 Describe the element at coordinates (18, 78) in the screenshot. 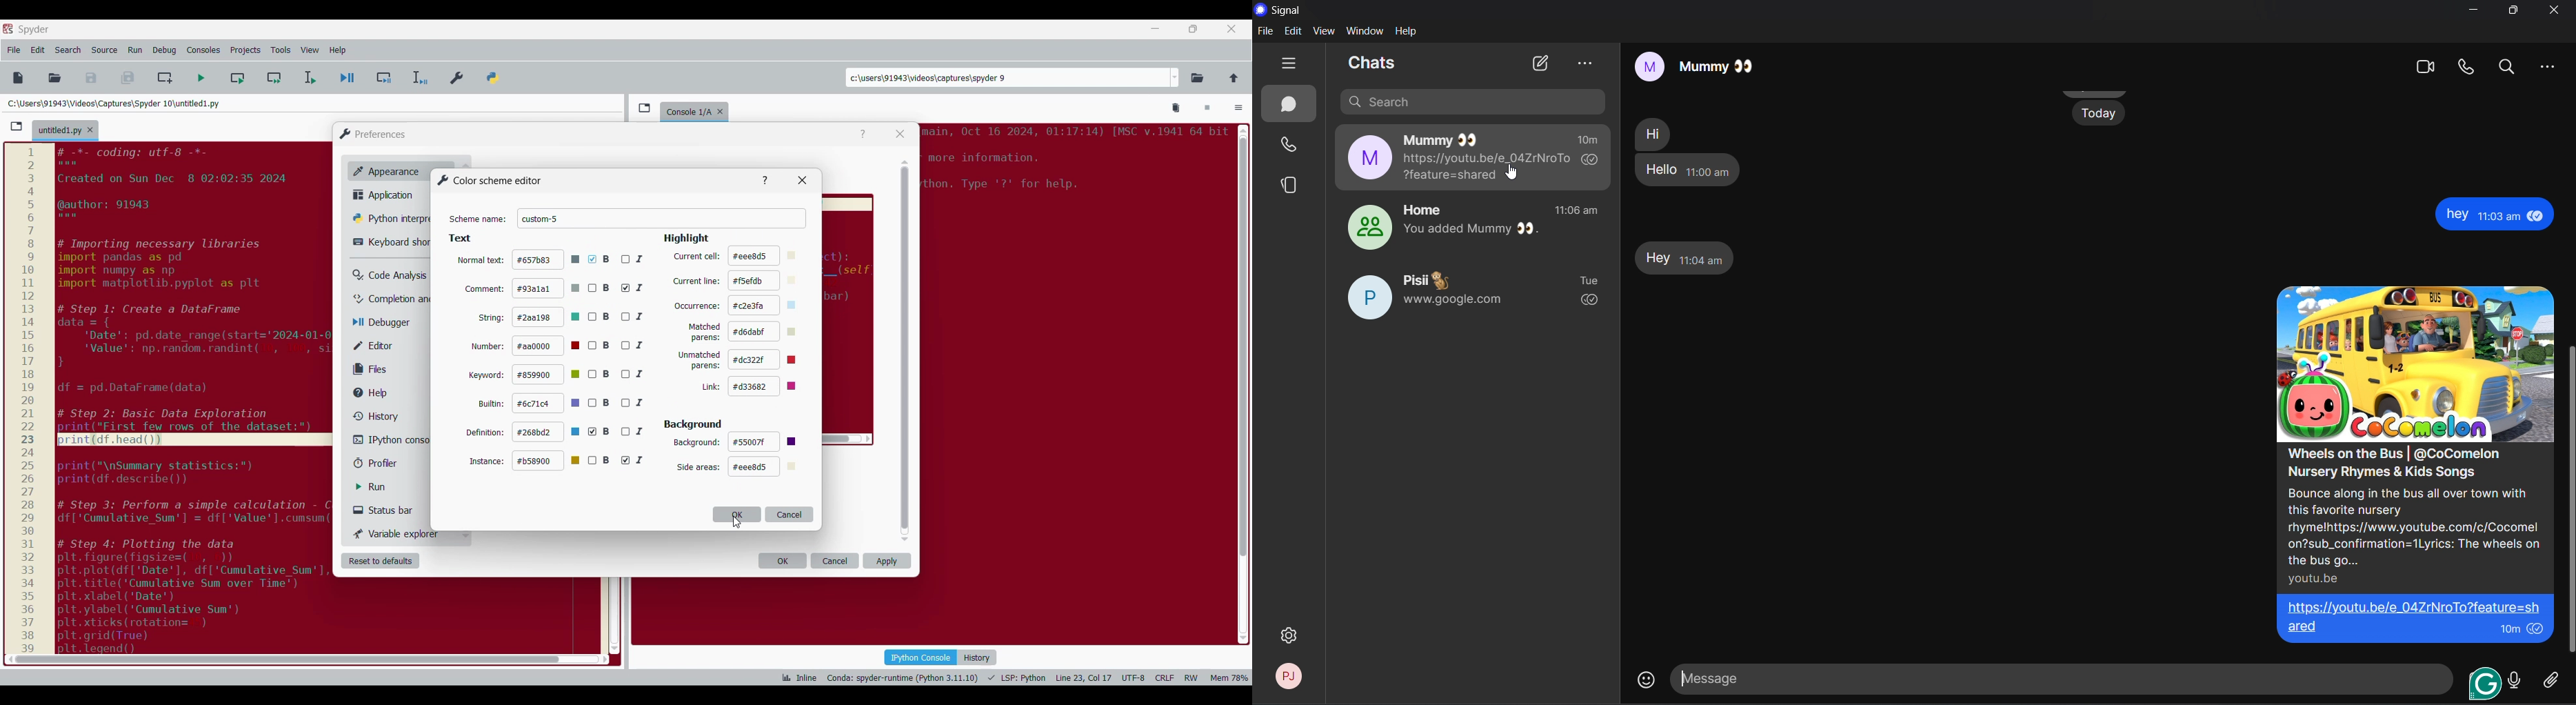

I see `New file` at that location.